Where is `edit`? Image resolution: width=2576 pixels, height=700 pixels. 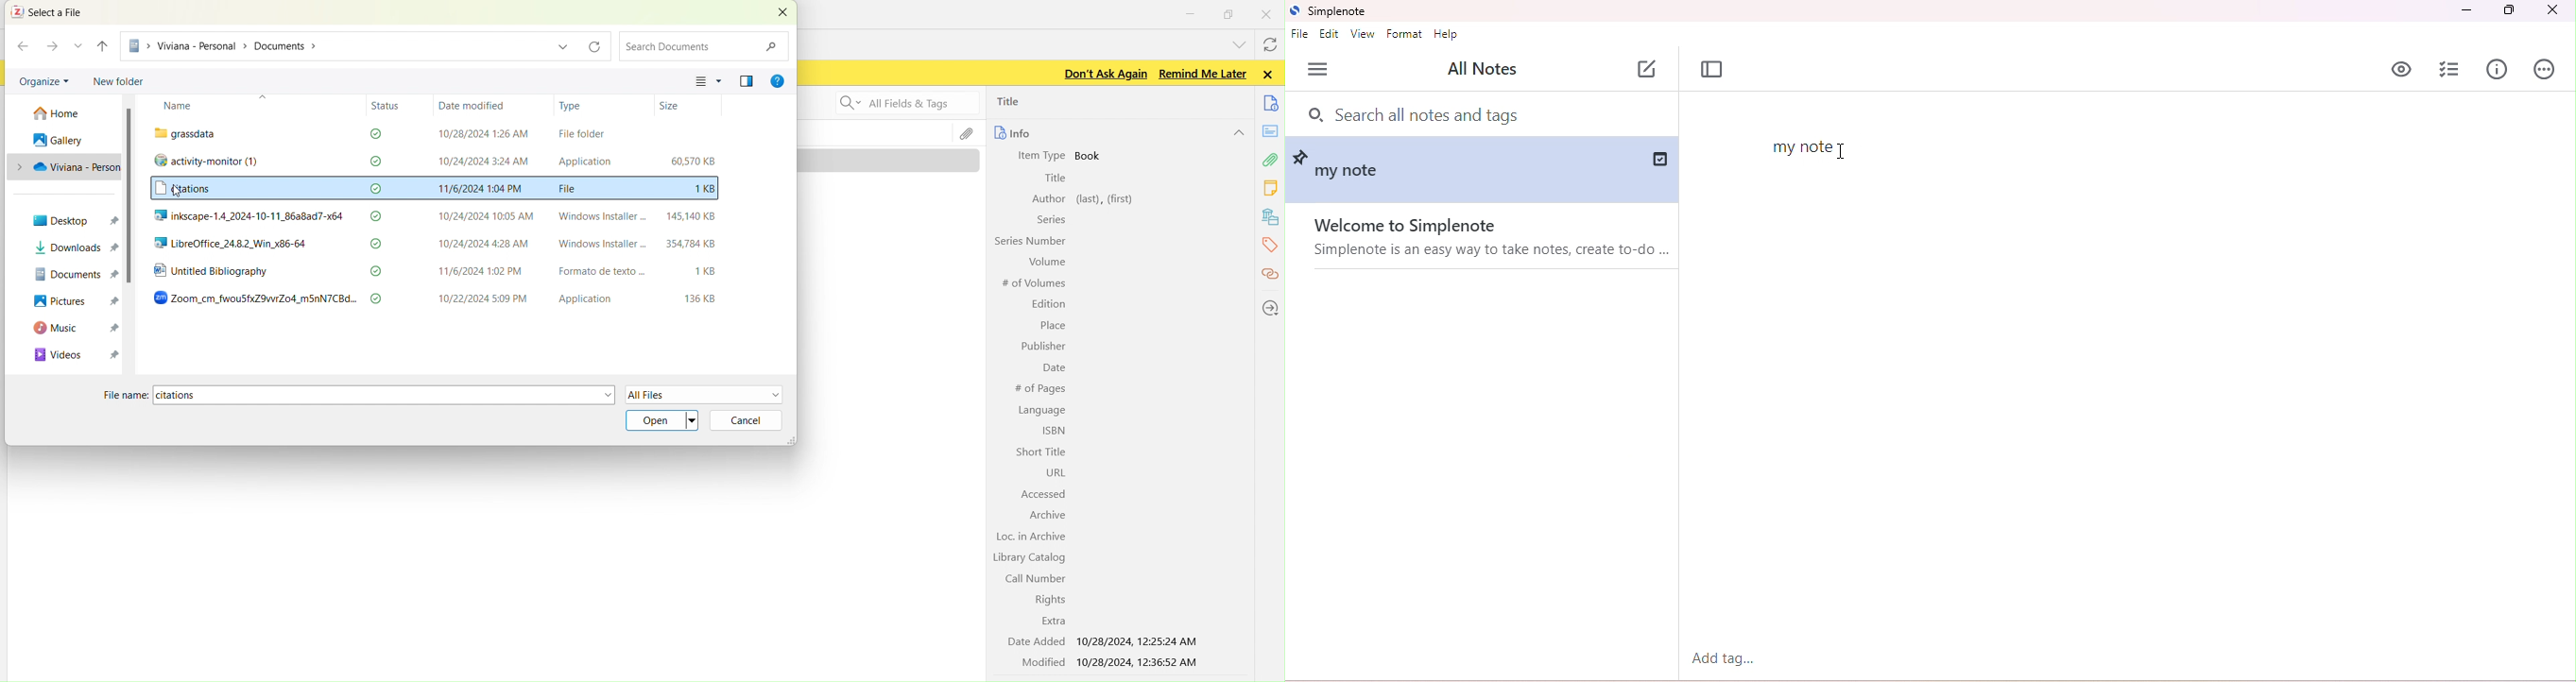 edit is located at coordinates (1331, 33).